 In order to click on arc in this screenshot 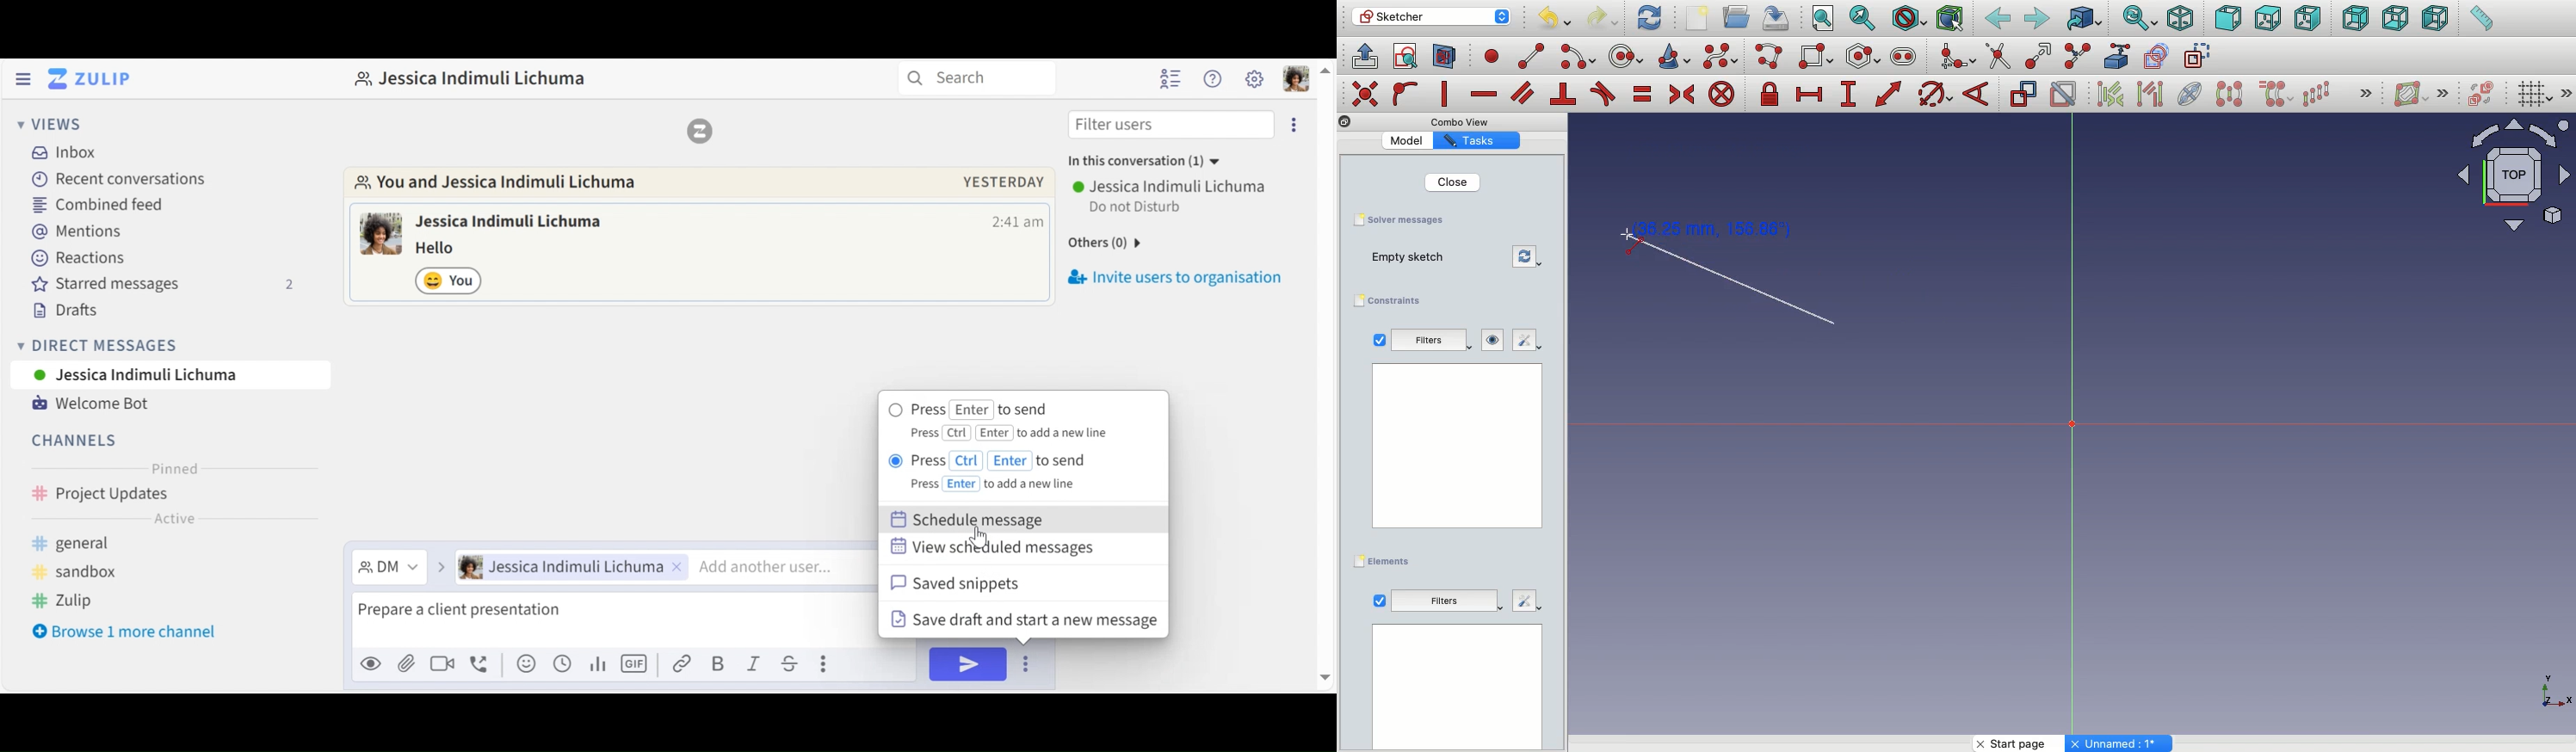, I will do `click(1578, 57)`.